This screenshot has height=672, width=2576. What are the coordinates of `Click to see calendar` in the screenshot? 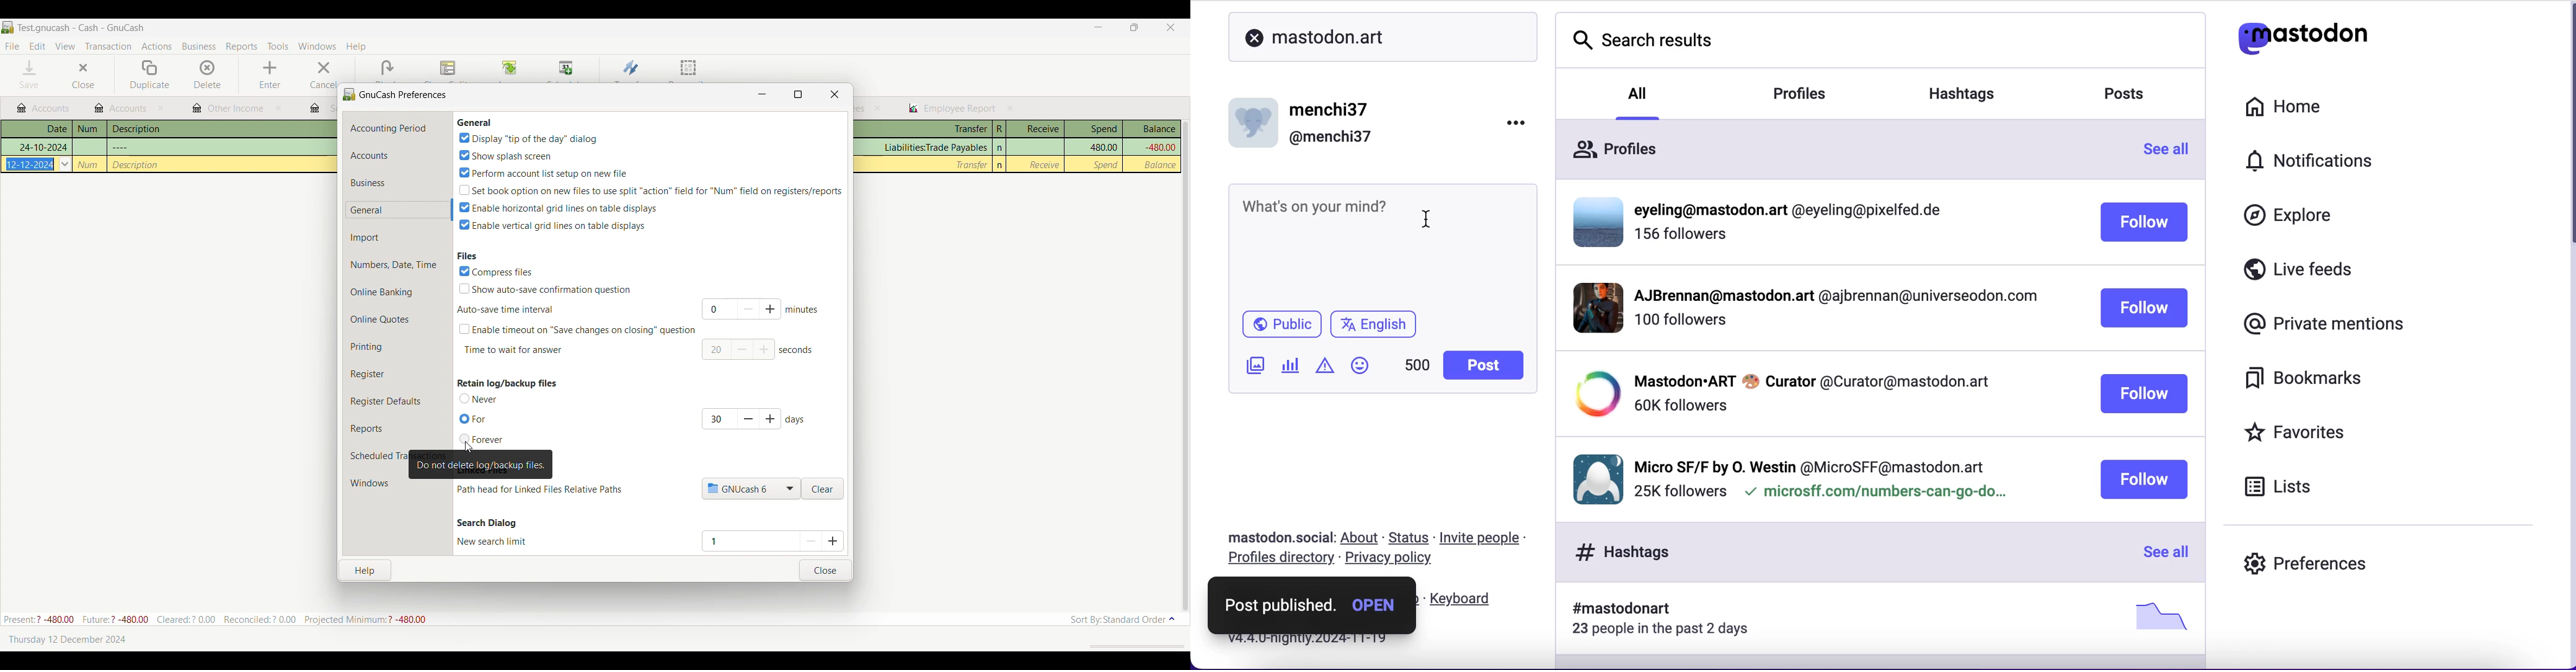 It's located at (65, 164).